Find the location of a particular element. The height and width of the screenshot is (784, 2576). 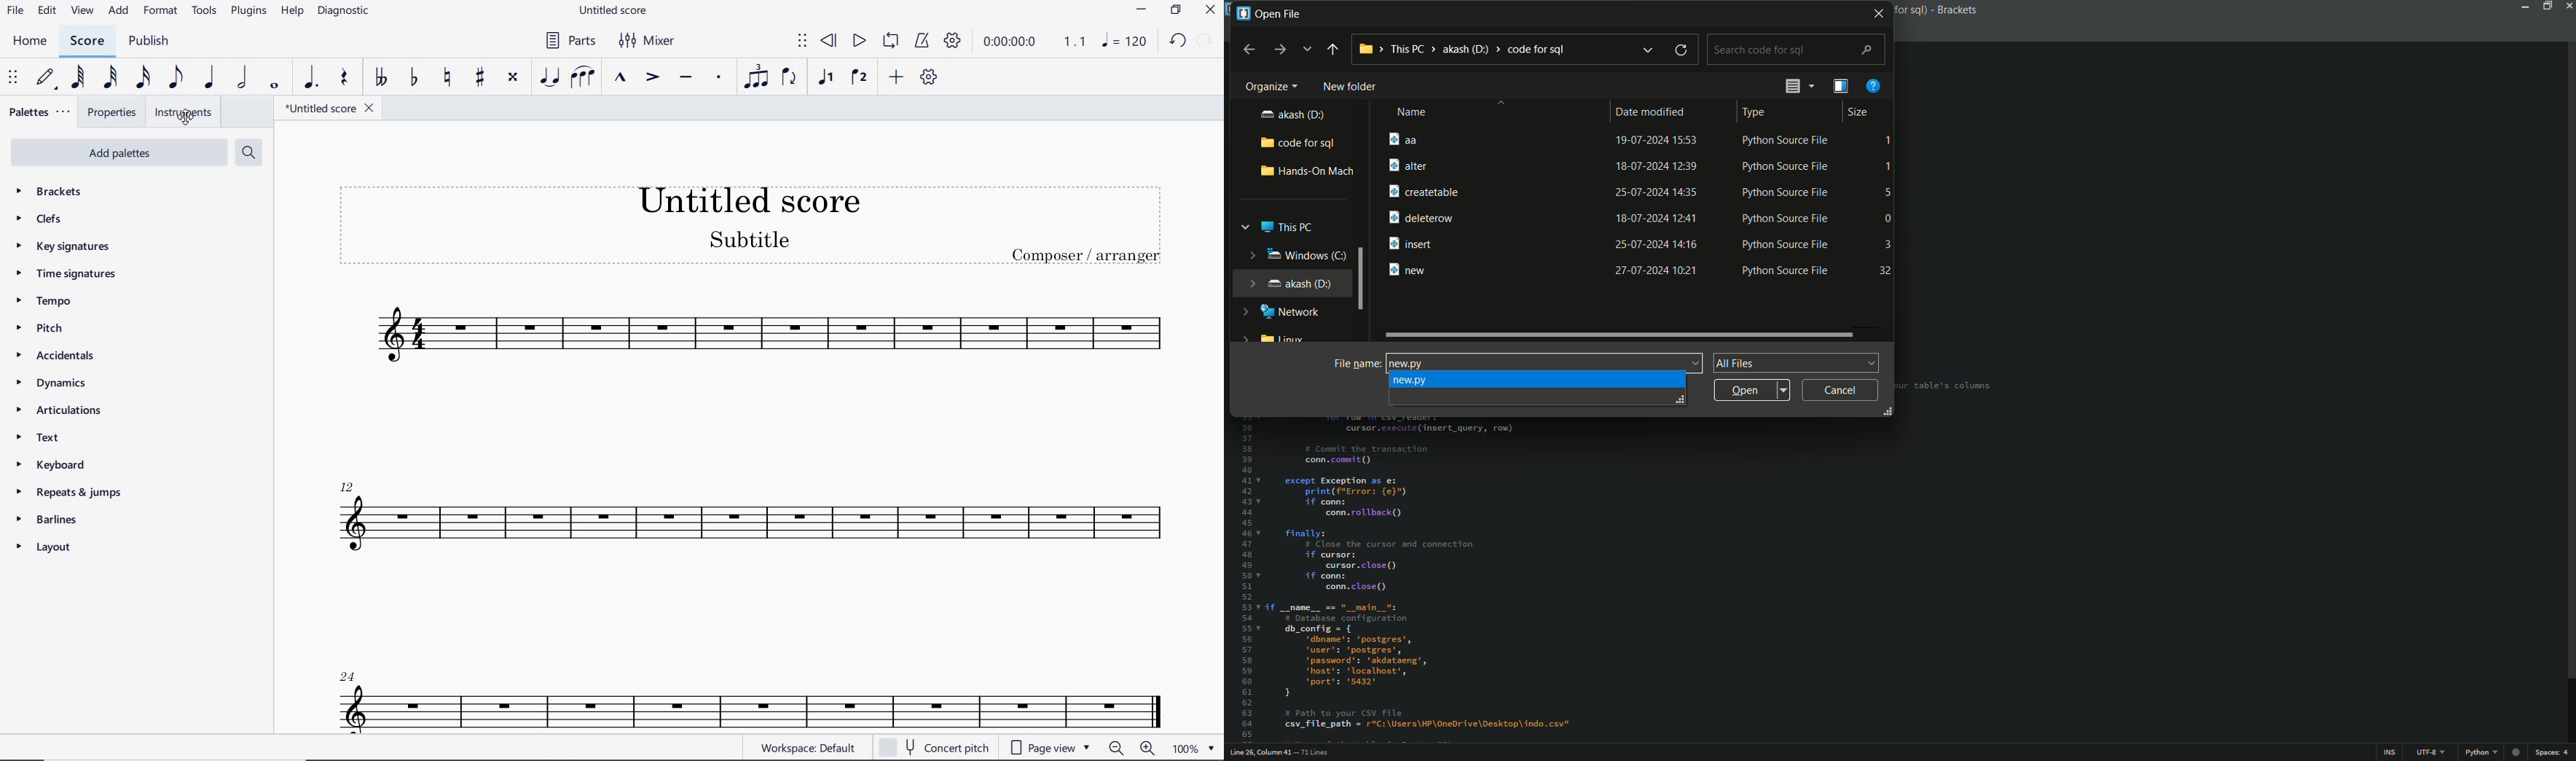

scroll bar is located at coordinates (2570, 364).